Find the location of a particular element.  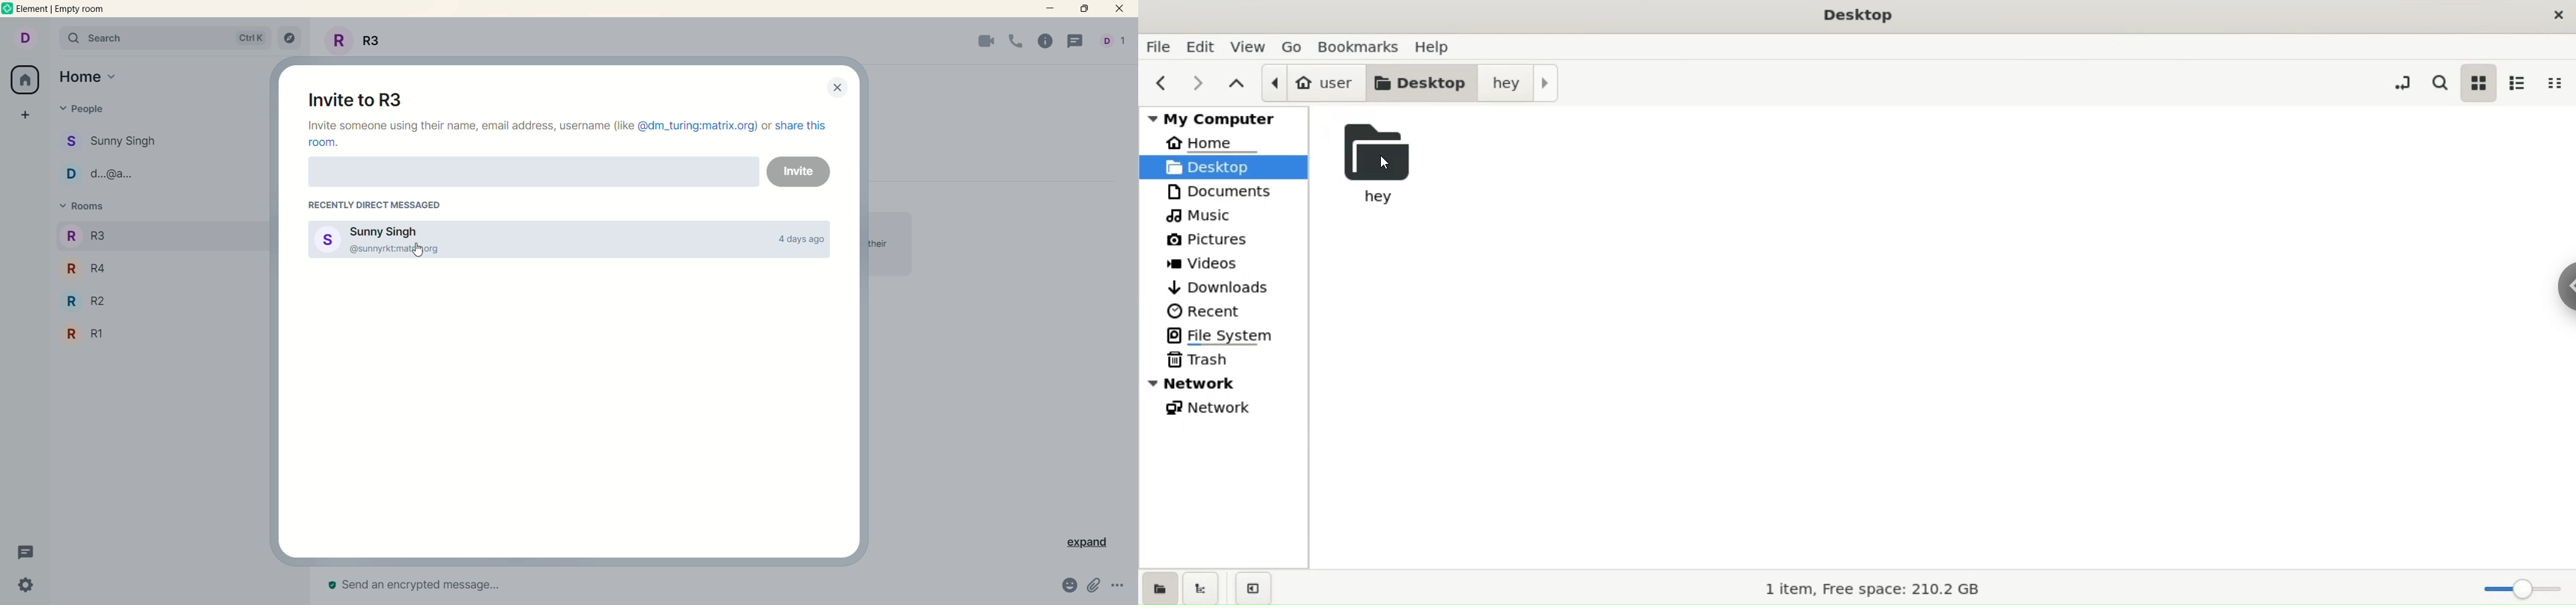

people is located at coordinates (82, 112).